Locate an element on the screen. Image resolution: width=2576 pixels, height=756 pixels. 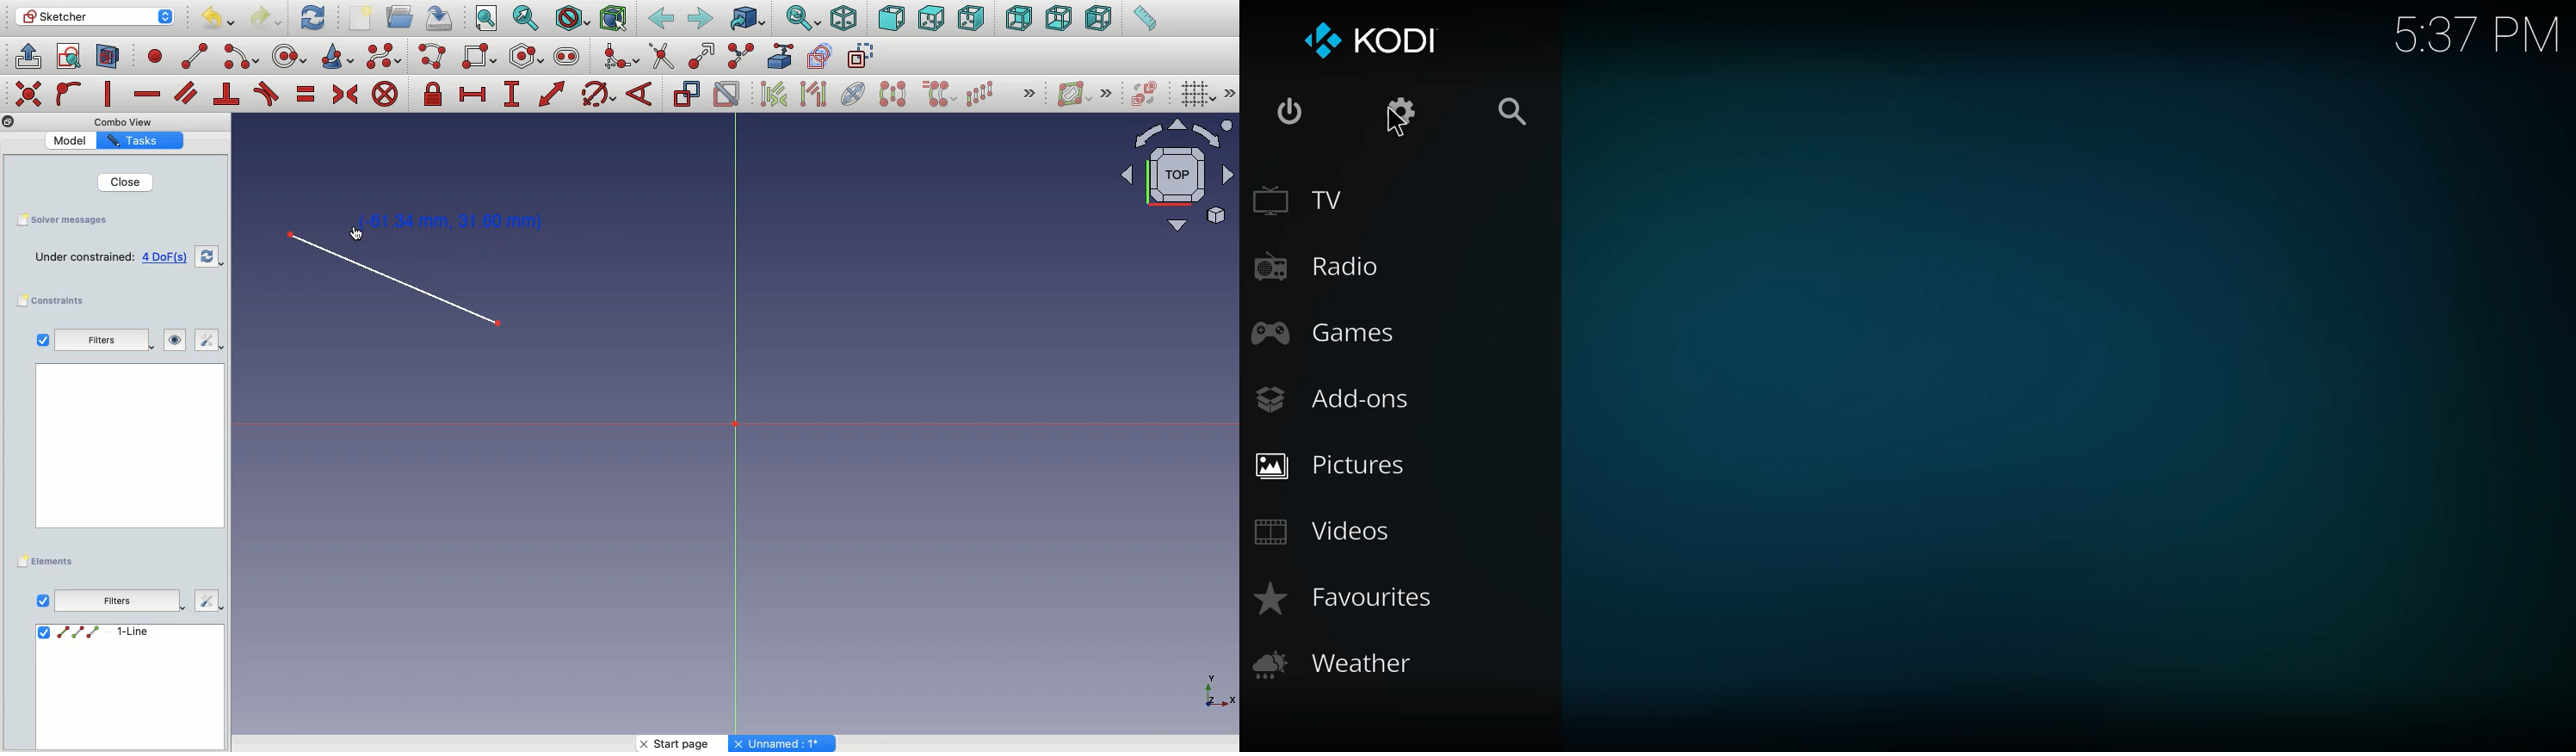
power is located at coordinates (1288, 111).